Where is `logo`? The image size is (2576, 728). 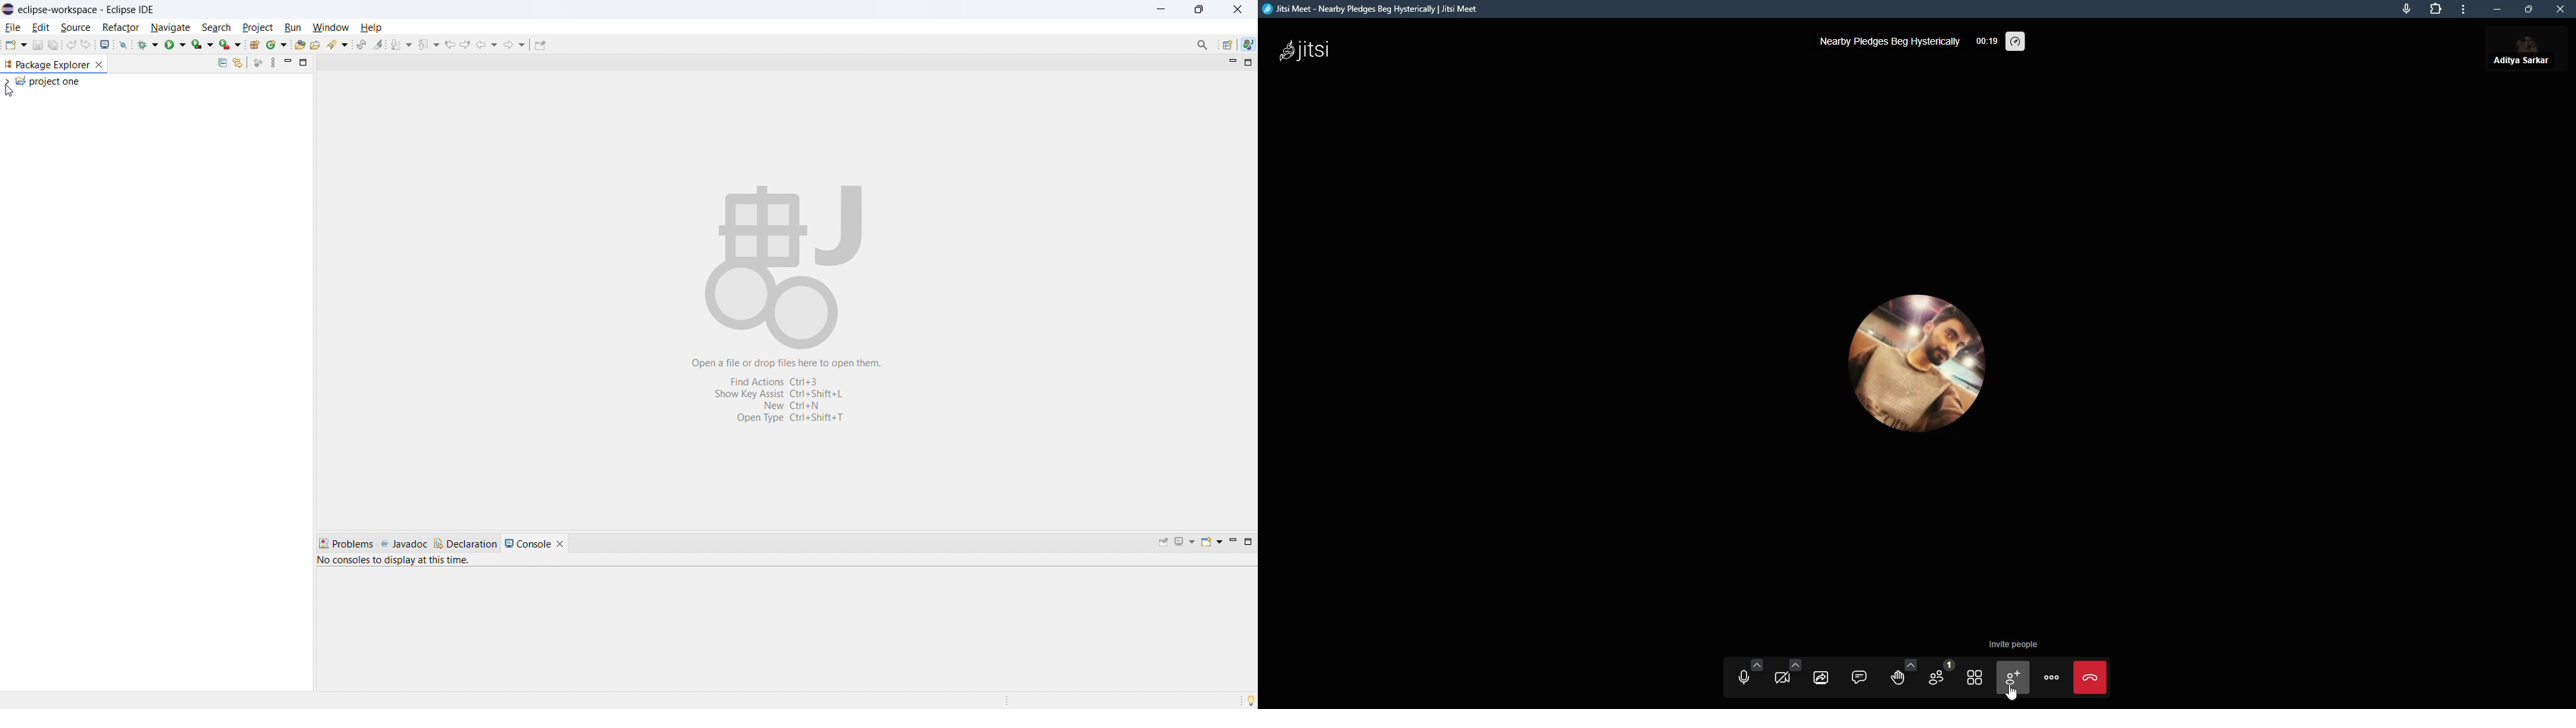 logo is located at coordinates (8, 9).